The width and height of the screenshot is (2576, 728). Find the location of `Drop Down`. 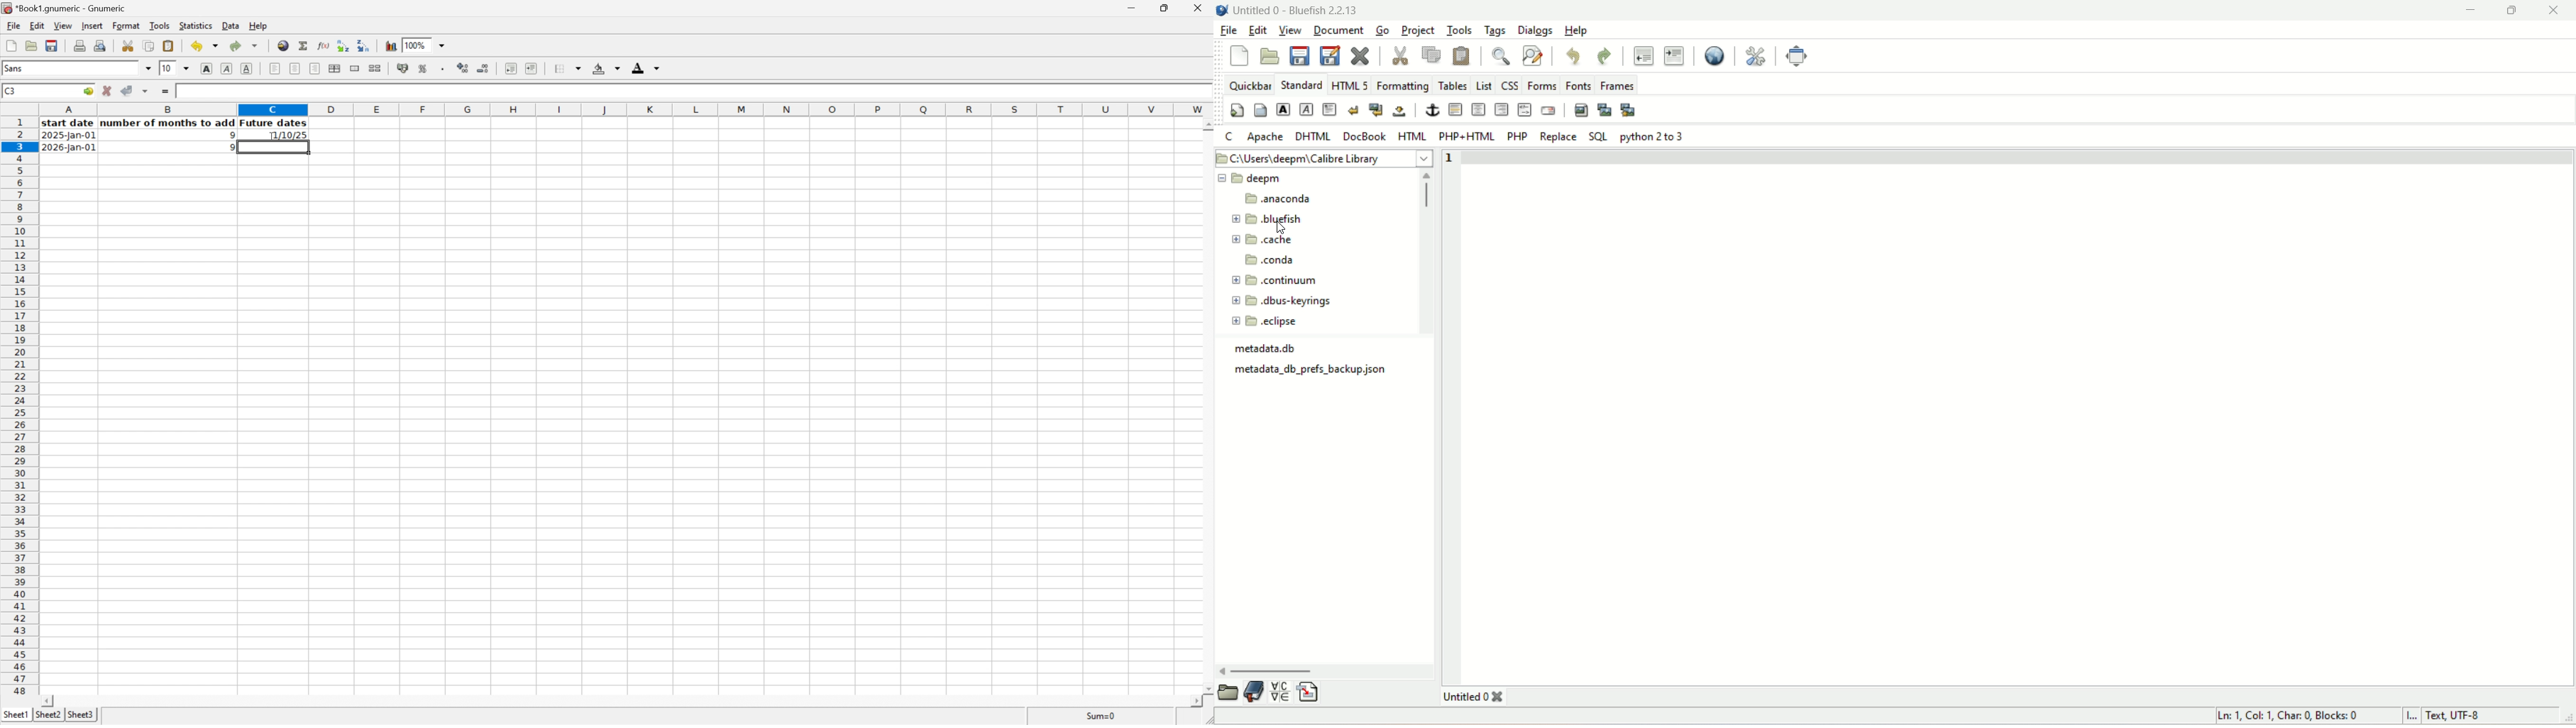

Drop Down is located at coordinates (149, 68).